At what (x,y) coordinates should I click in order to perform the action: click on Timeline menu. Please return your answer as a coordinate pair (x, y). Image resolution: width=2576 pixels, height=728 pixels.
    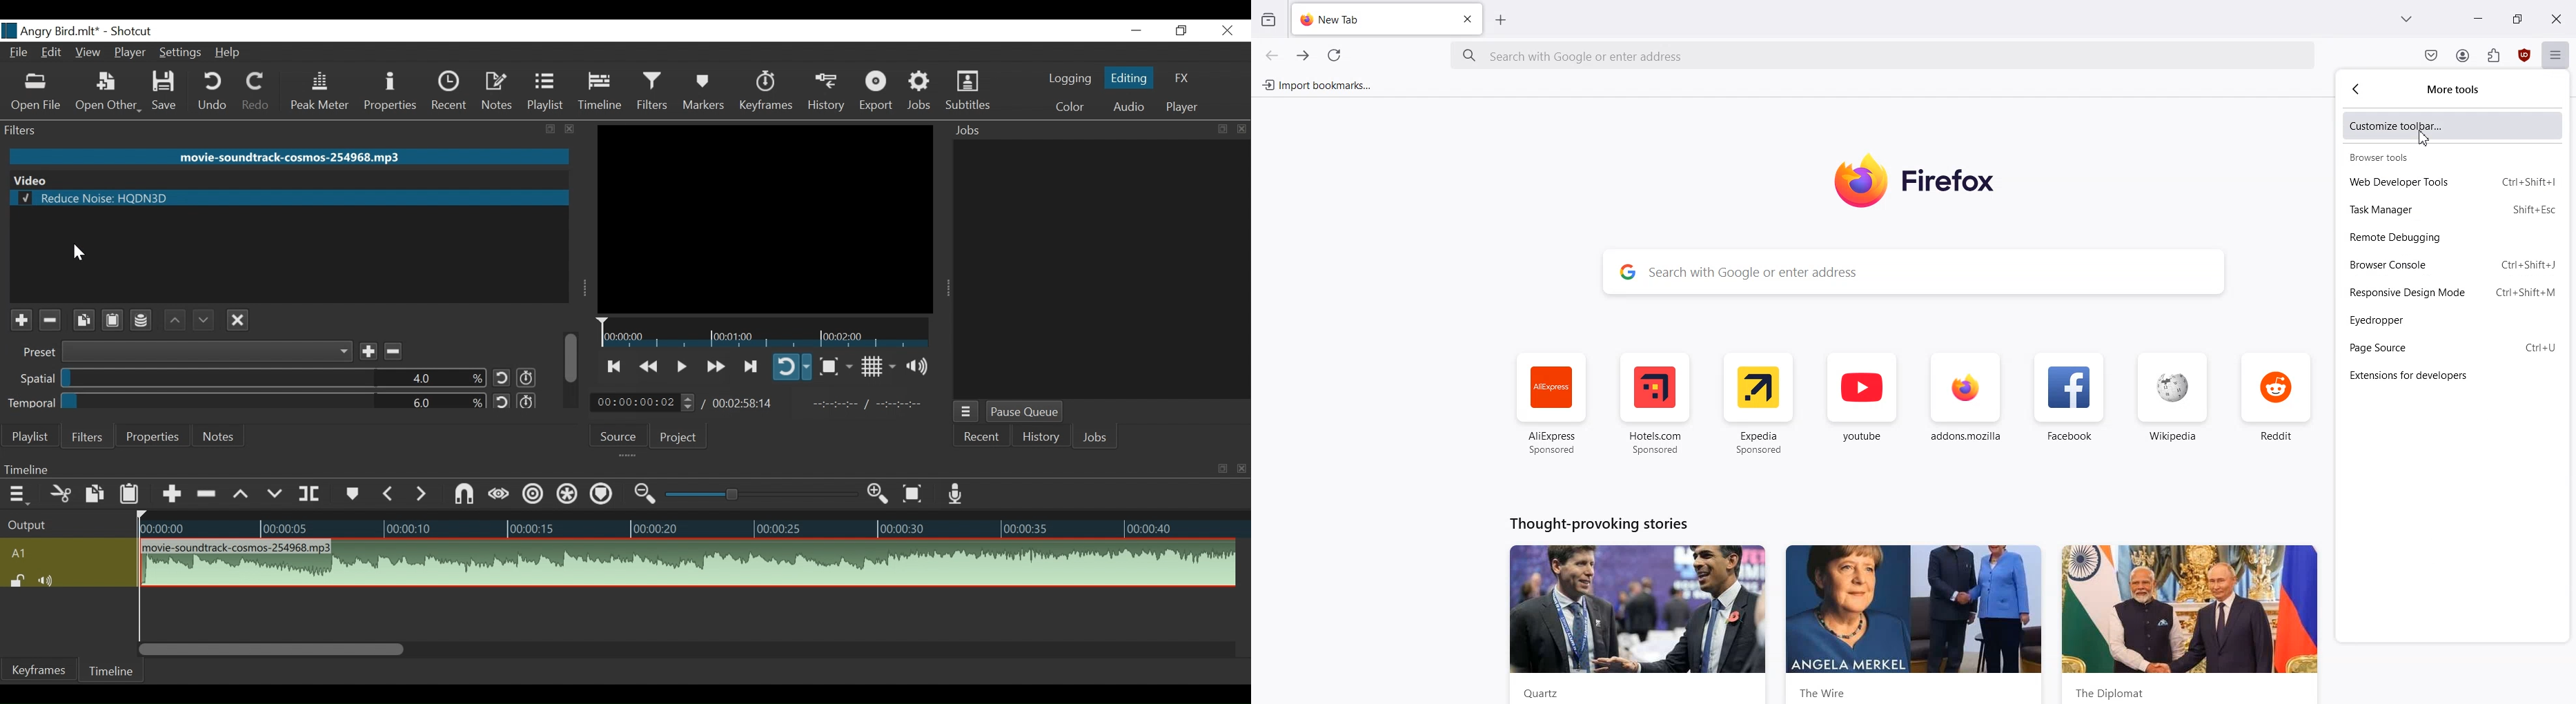
    Looking at the image, I should click on (16, 493).